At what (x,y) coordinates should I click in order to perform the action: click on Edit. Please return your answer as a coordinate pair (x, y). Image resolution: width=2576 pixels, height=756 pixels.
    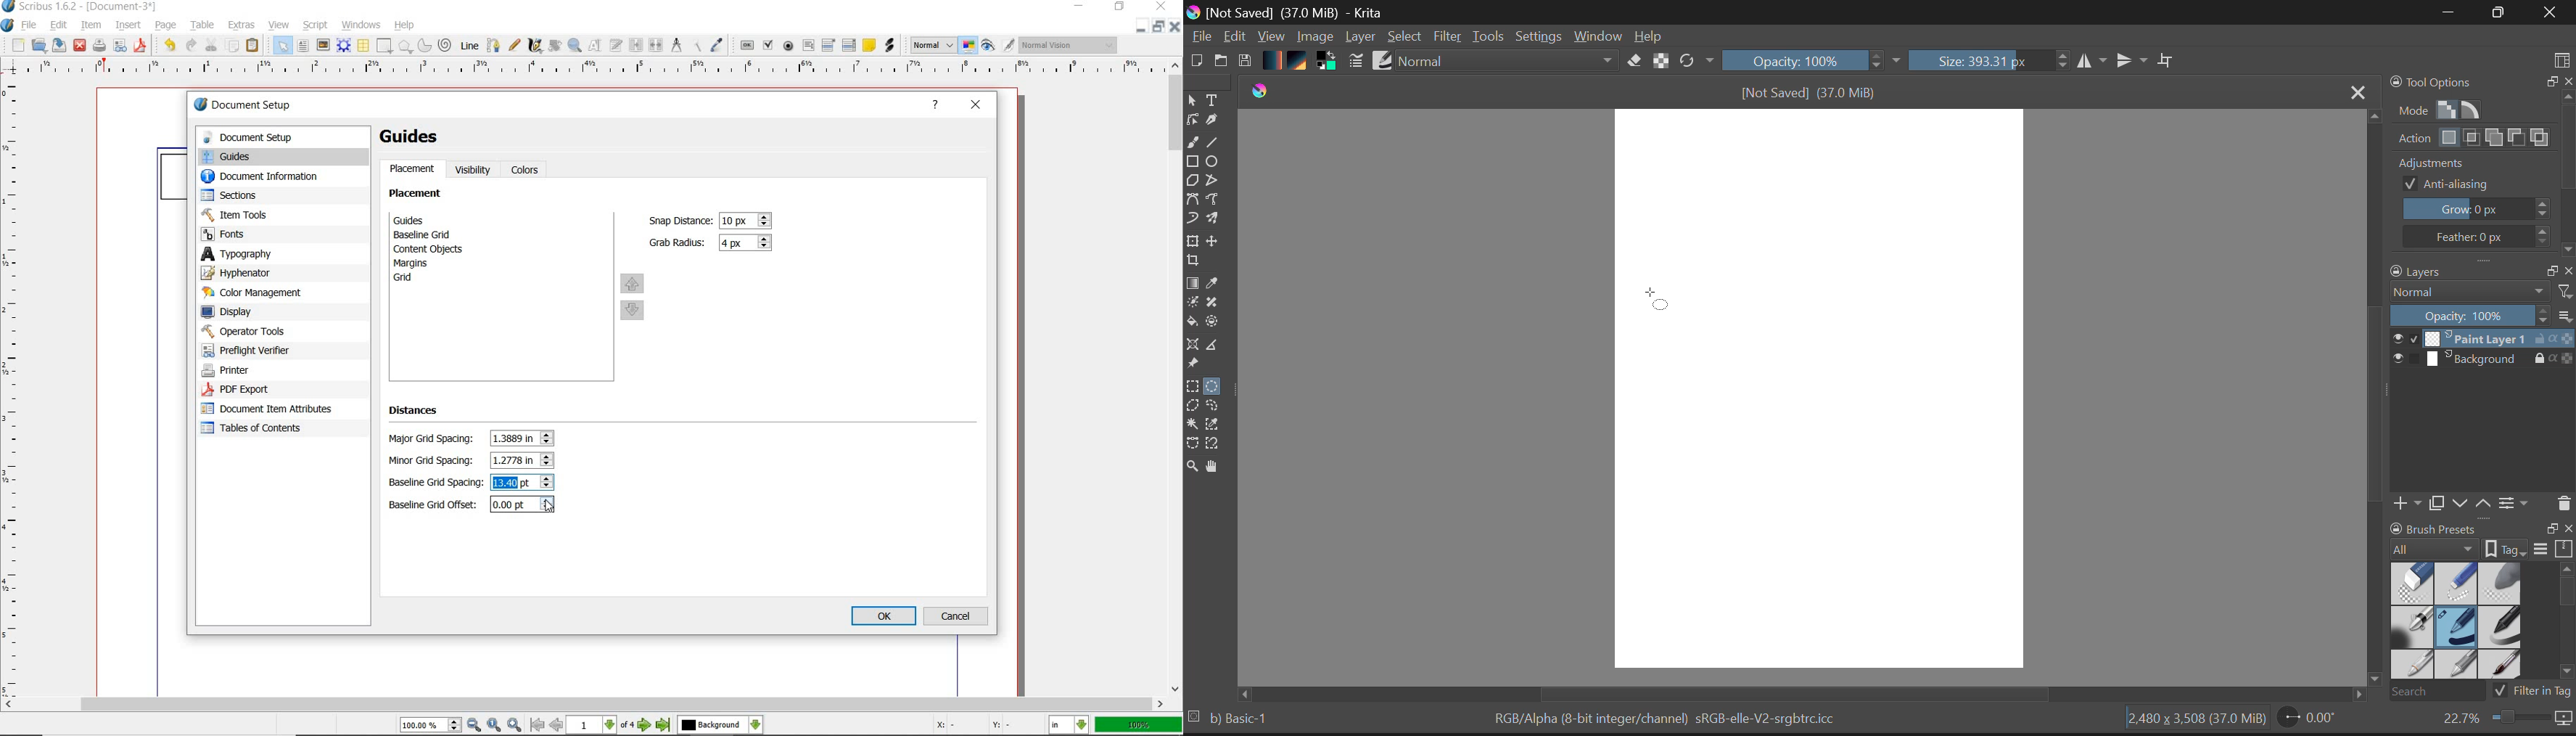
    Looking at the image, I should click on (1236, 37).